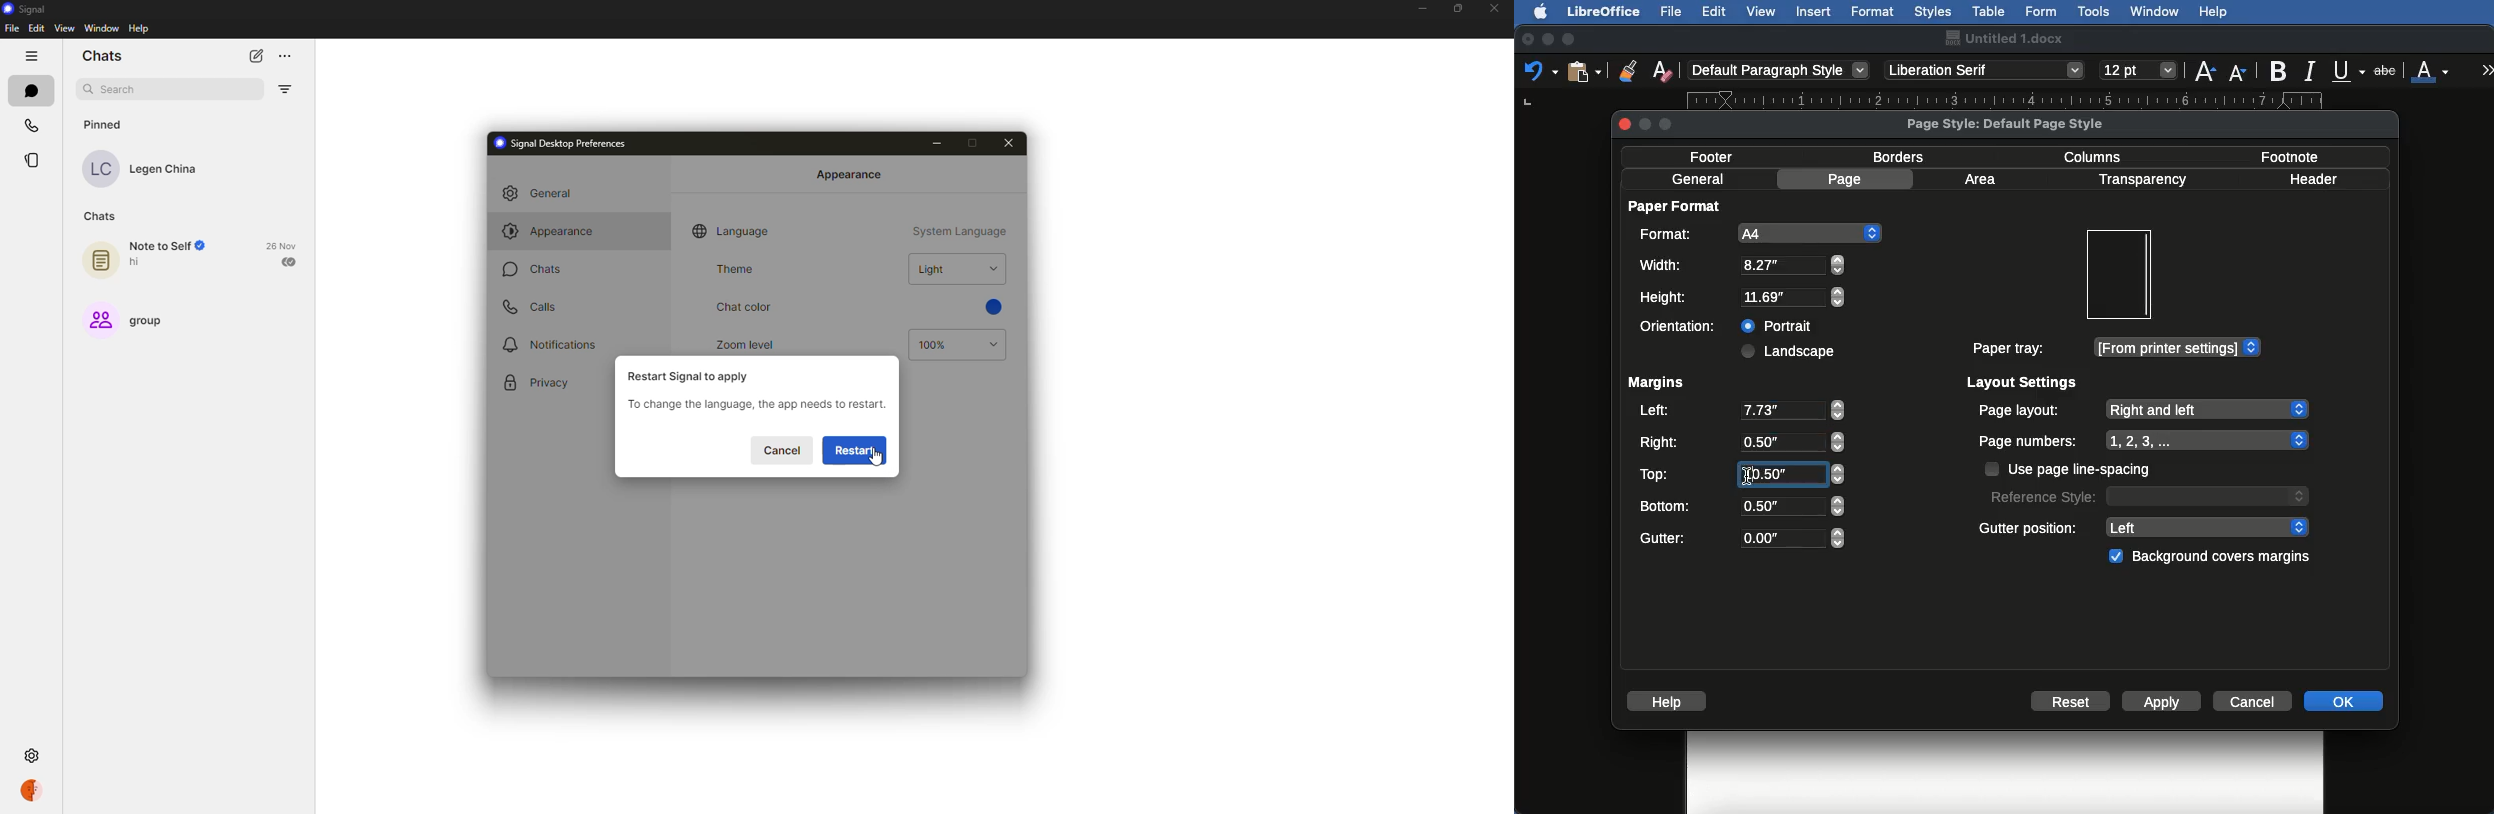  I want to click on new chat, so click(256, 57).